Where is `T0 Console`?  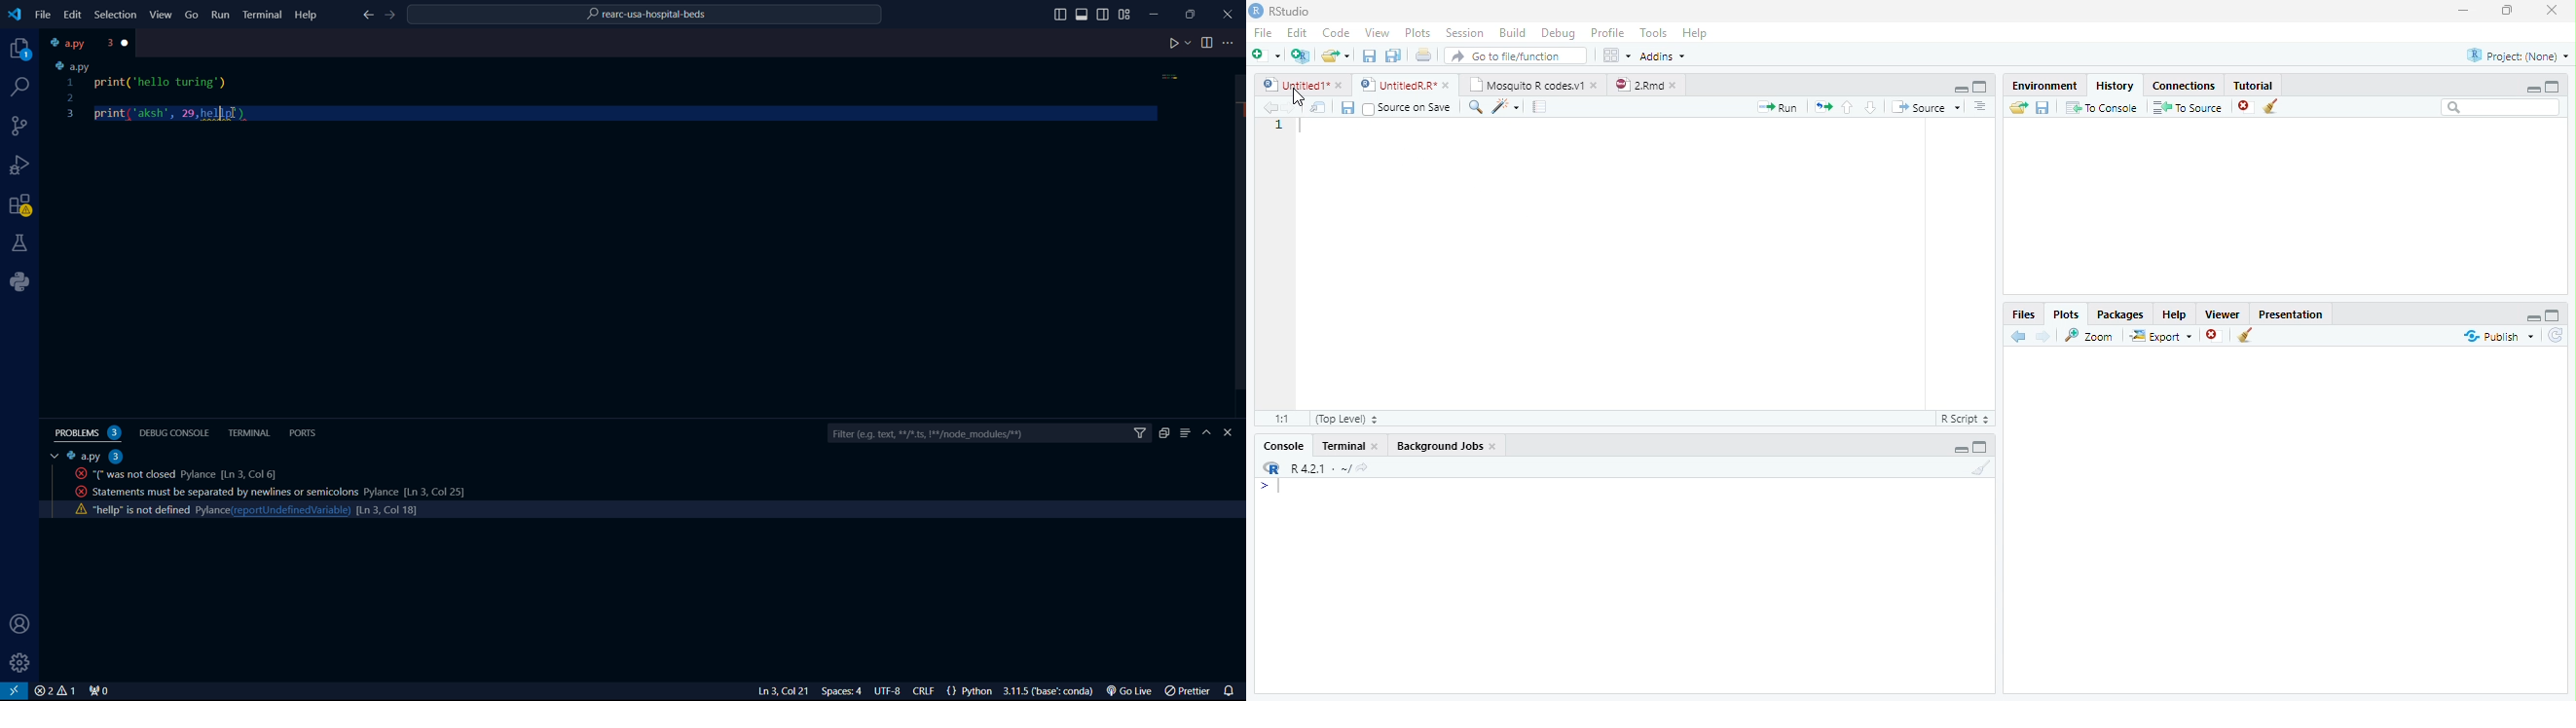
T0 Console is located at coordinates (2101, 106).